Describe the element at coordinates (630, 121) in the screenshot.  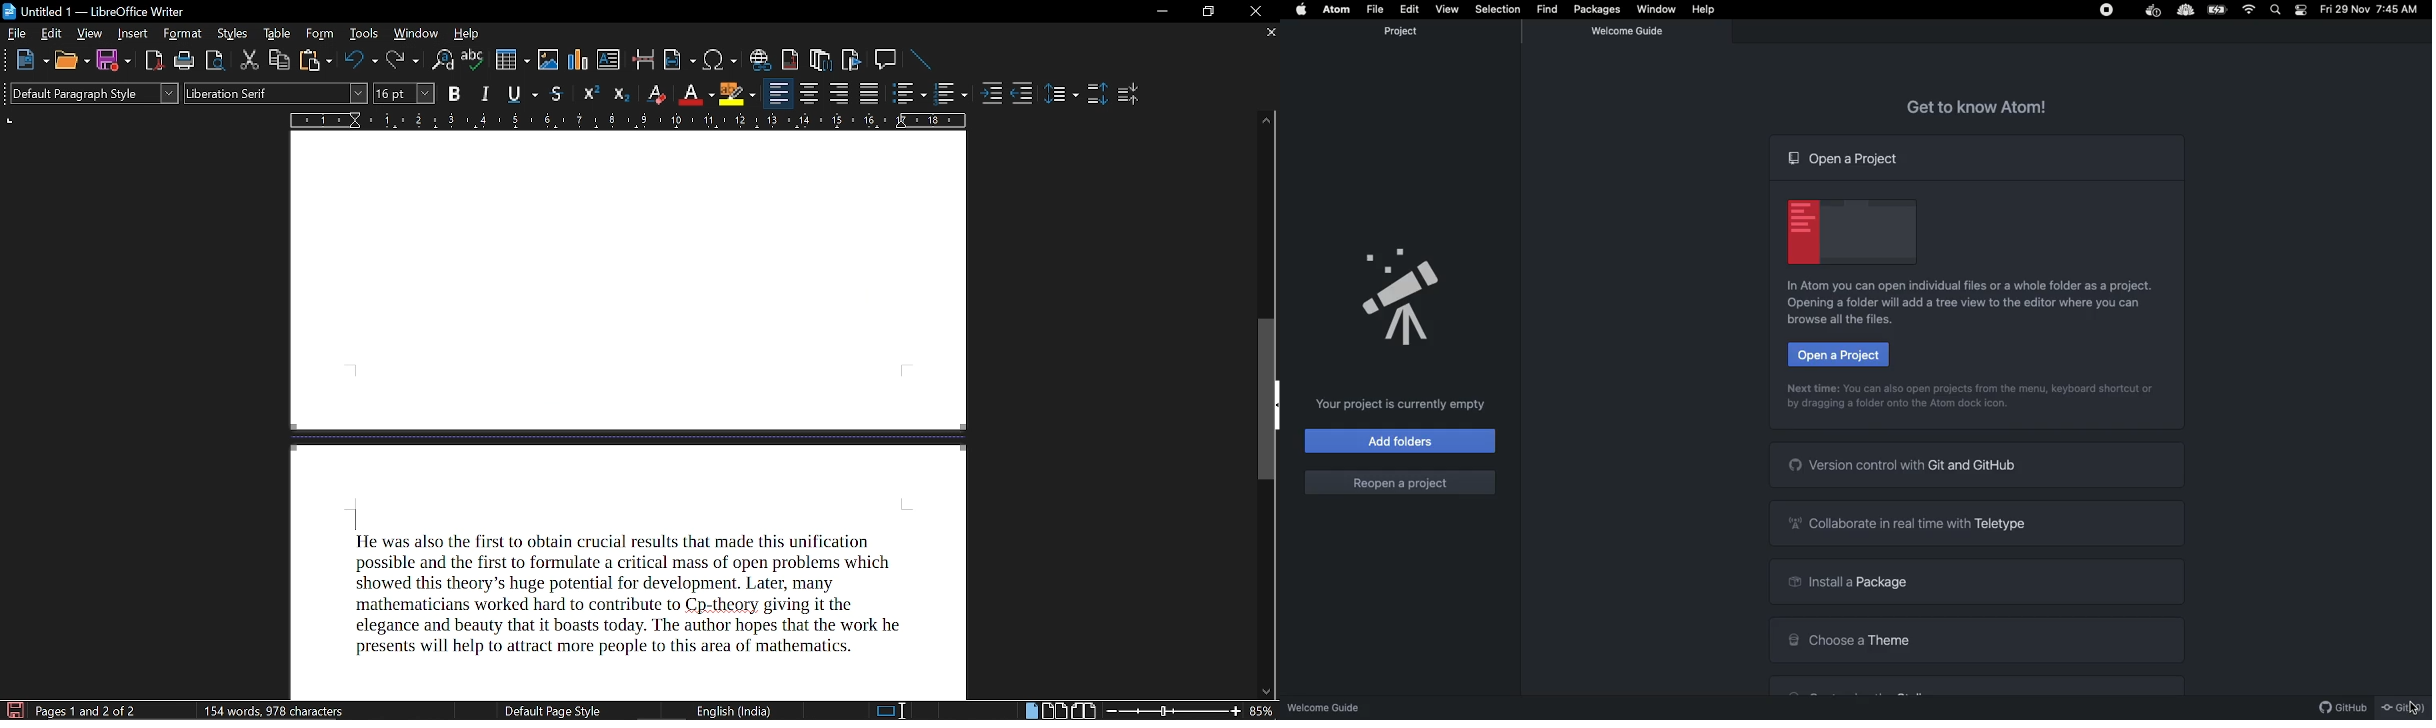
I see `ruler` at that location.